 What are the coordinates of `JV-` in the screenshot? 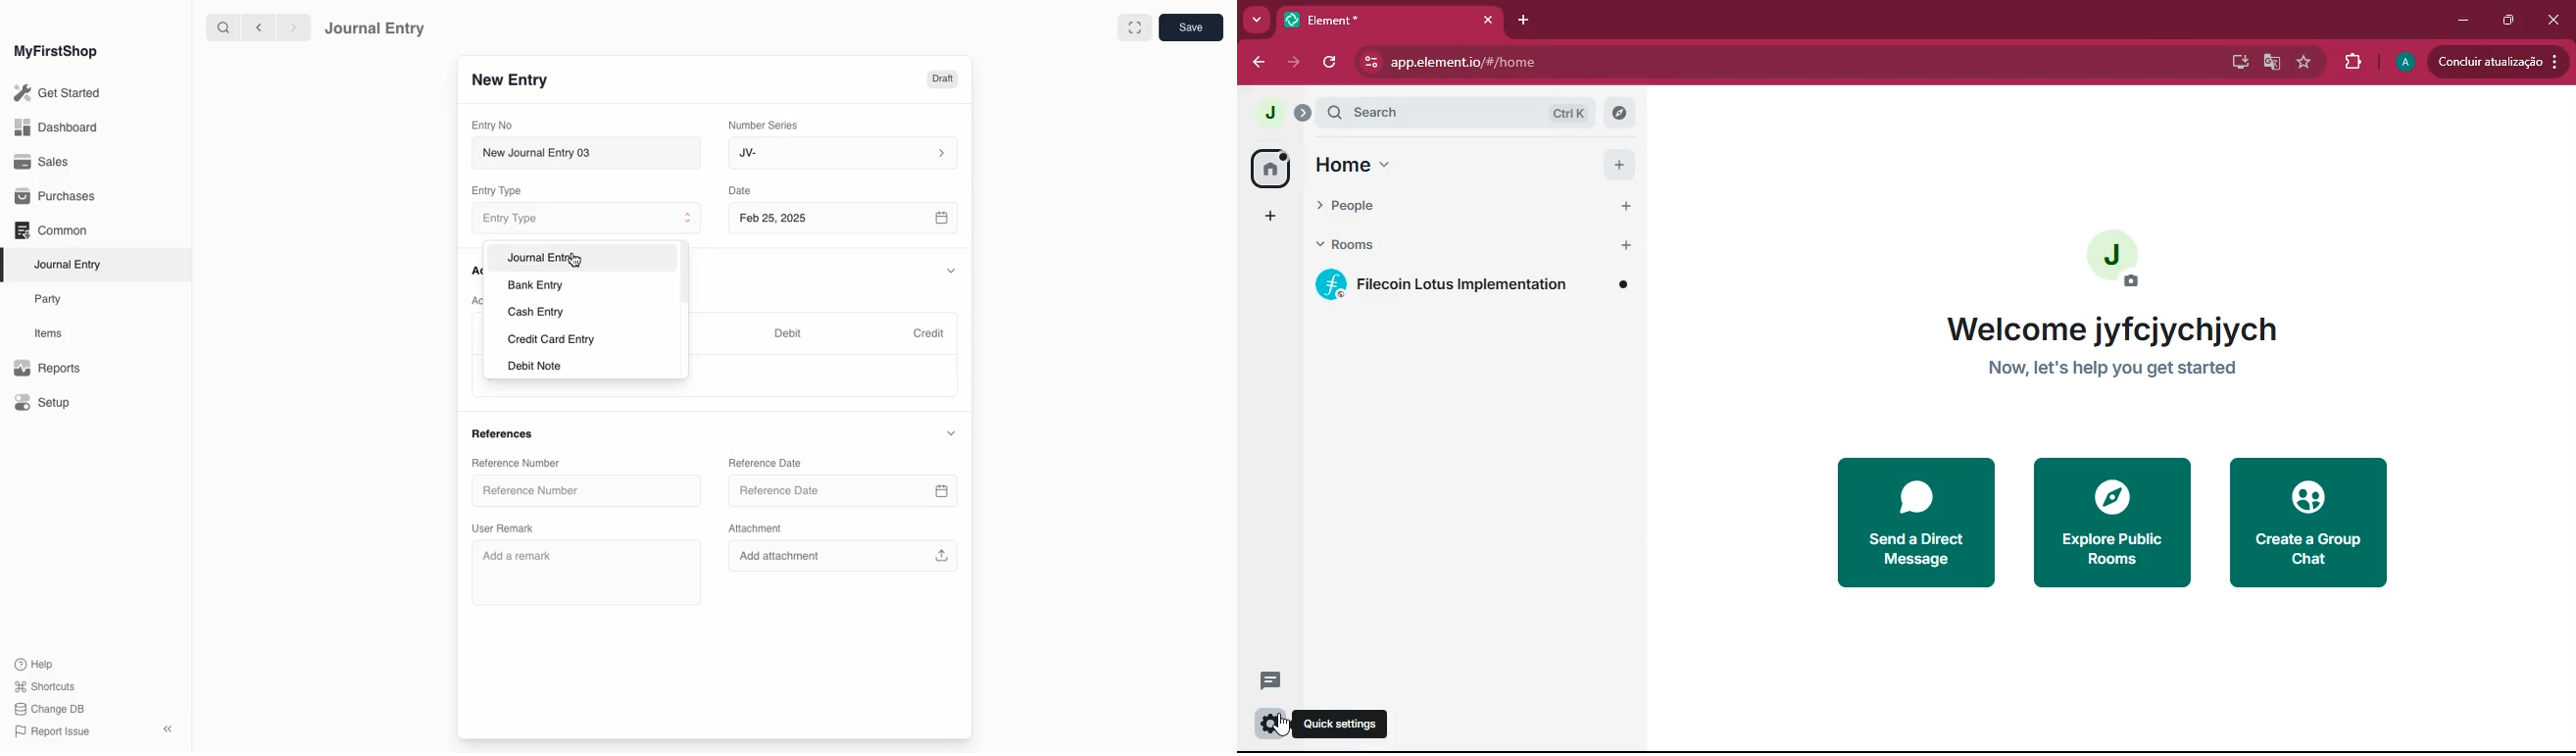 It's located at (841, 153).